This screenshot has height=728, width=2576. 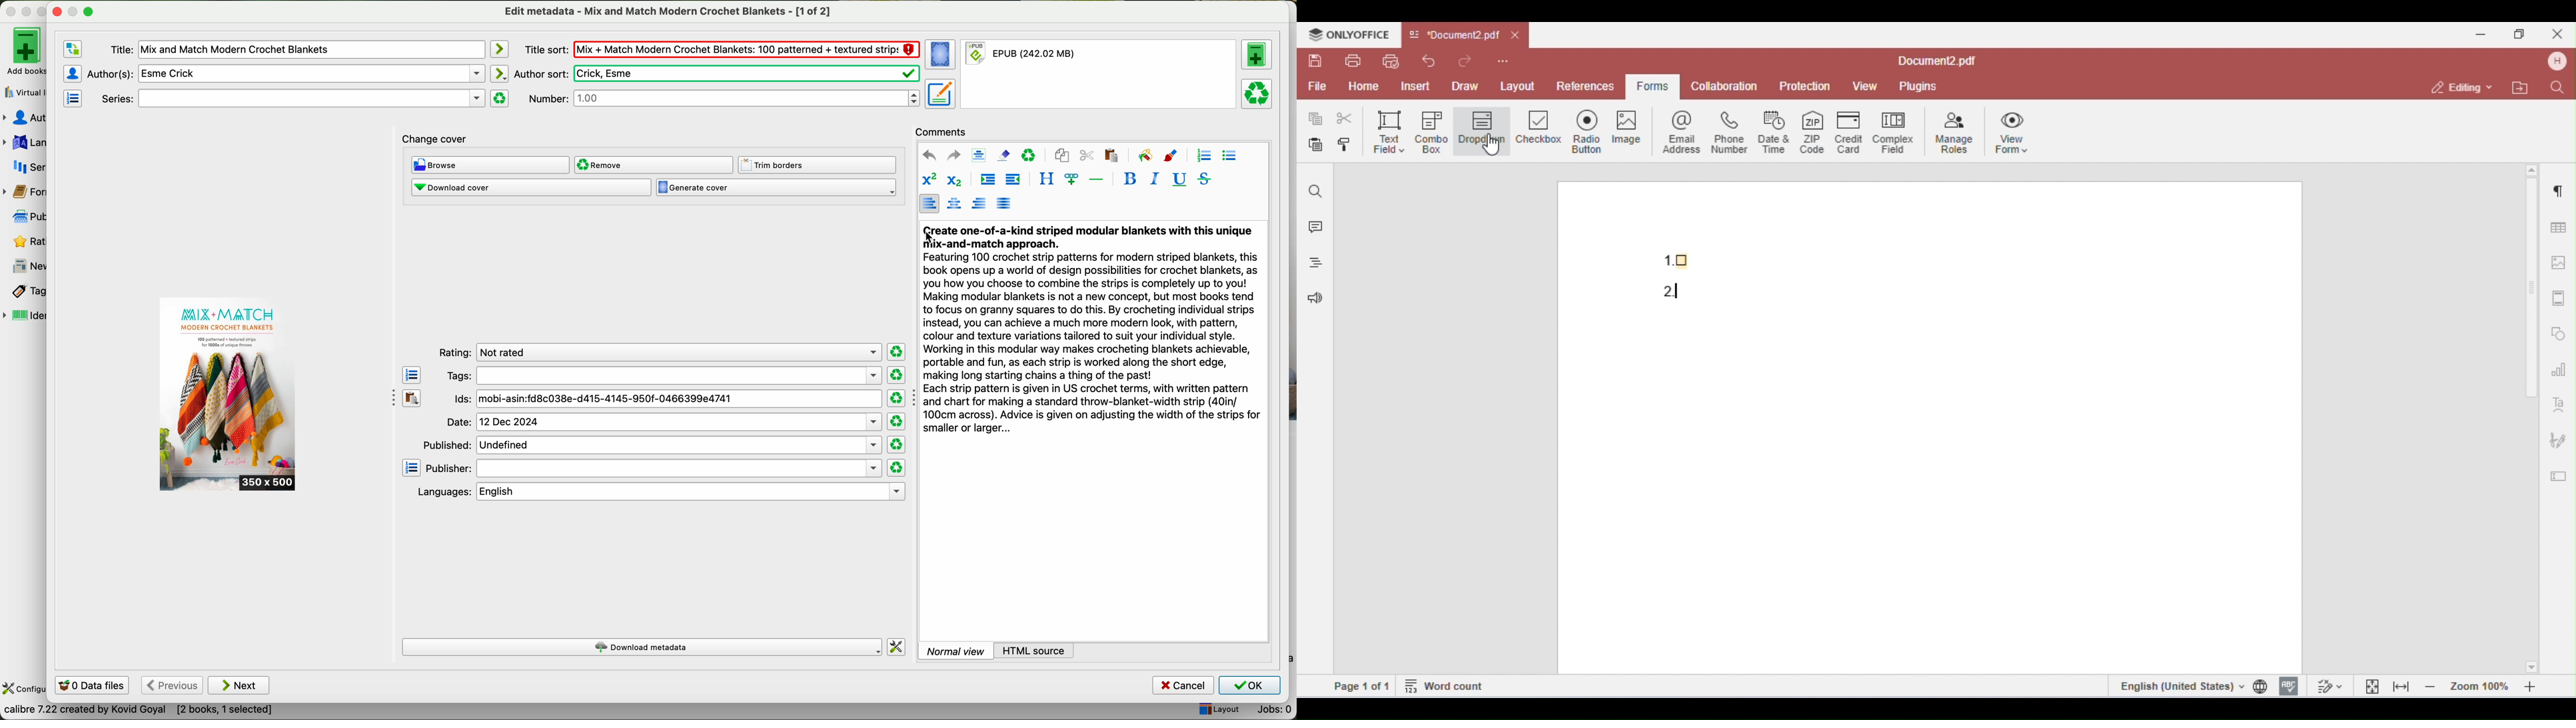 I want to click on paste the contents of the clipboard, so click(x=413, y=399).